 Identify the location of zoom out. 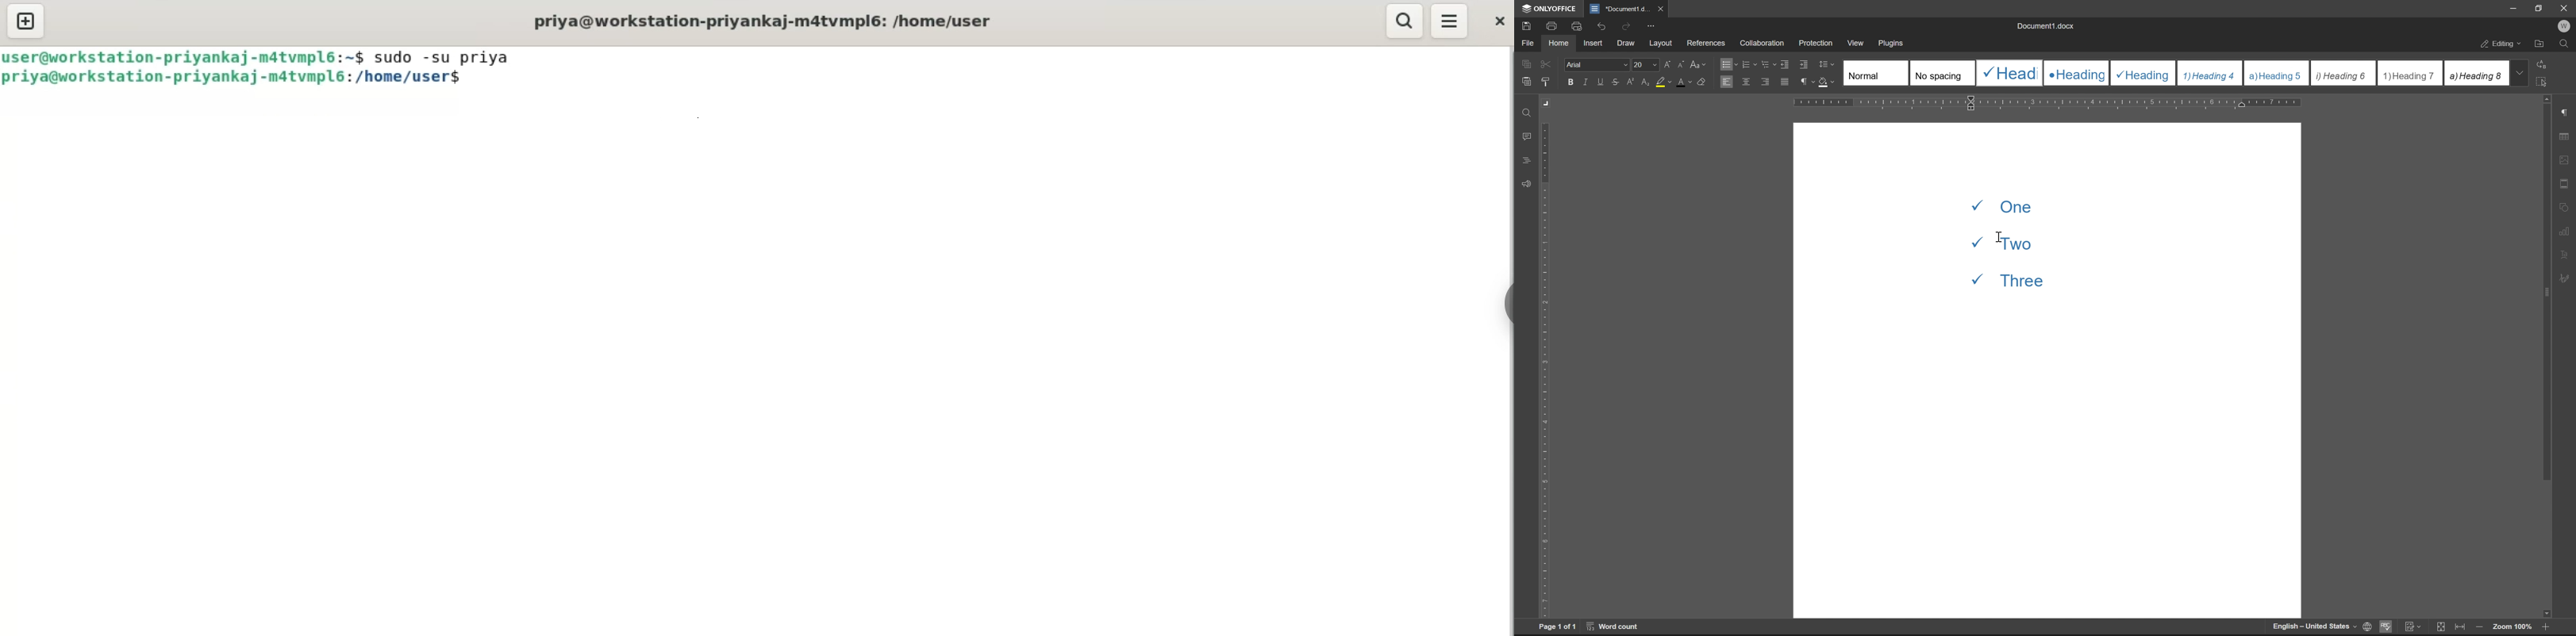
(2479, 628).